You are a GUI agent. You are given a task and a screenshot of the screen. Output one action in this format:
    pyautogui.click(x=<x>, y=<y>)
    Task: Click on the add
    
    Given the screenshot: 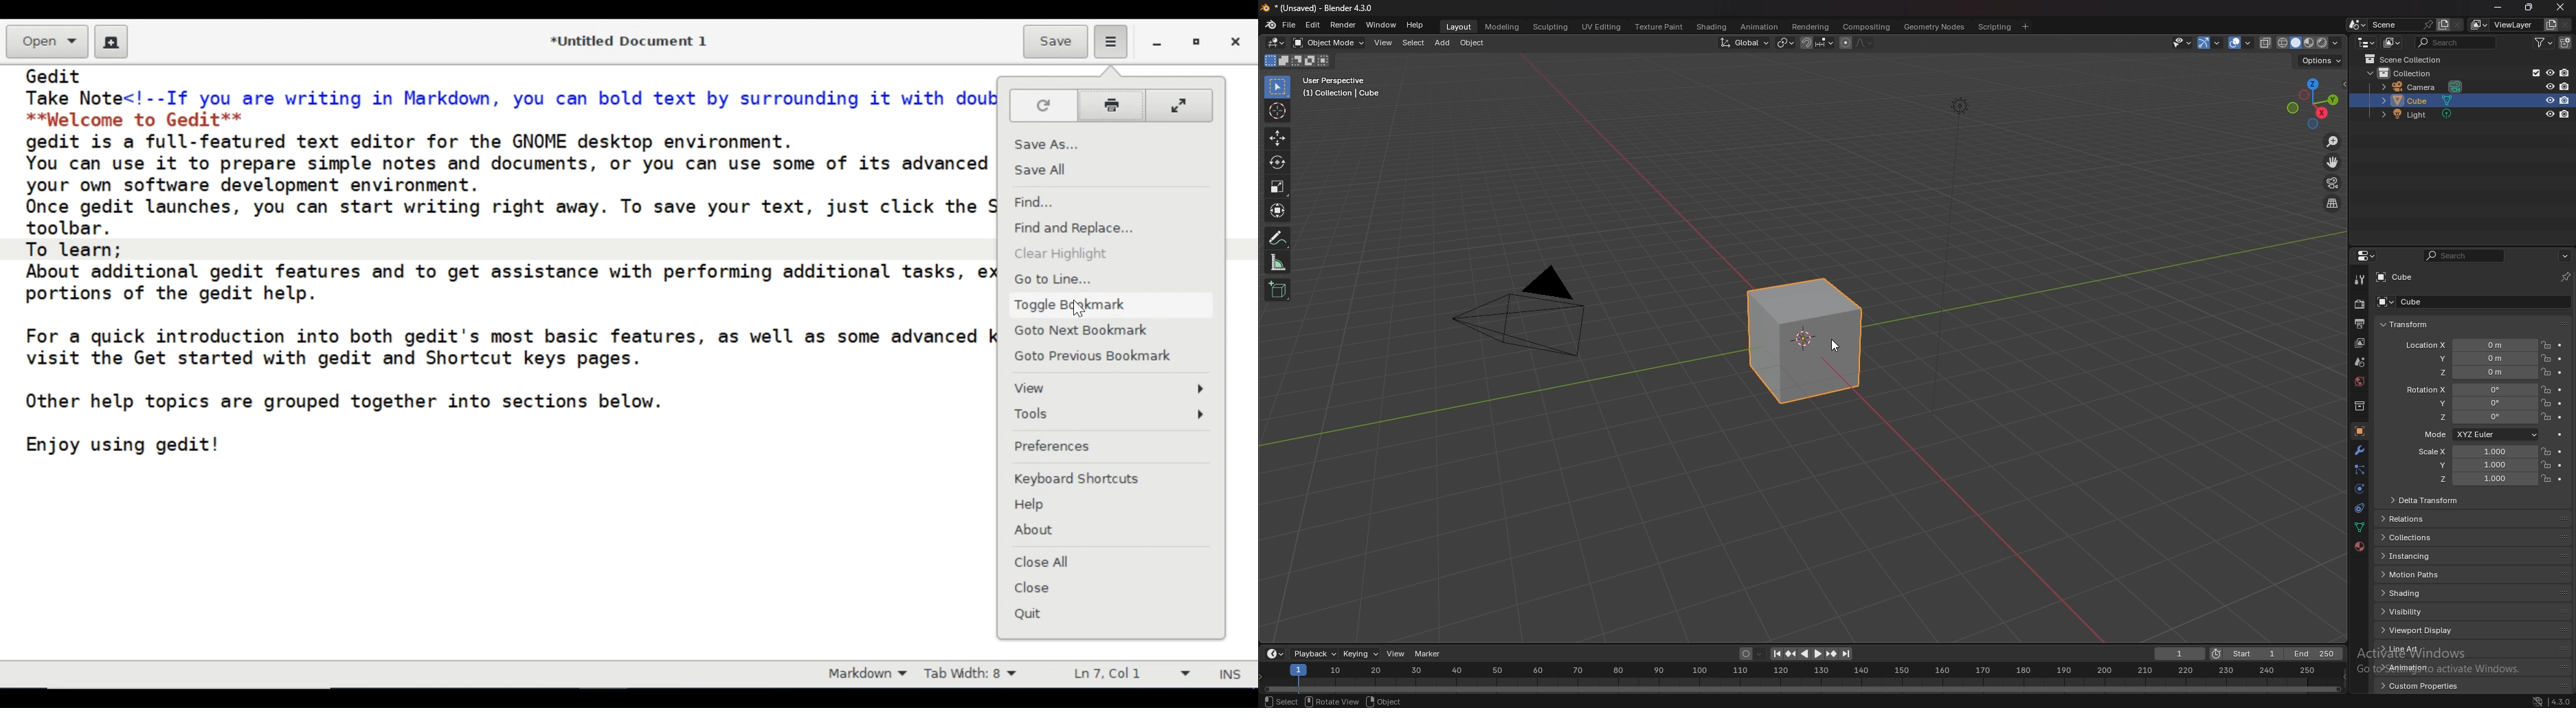 What is the action you would take?
    pyautogui.click(x=1444, y=42)
    